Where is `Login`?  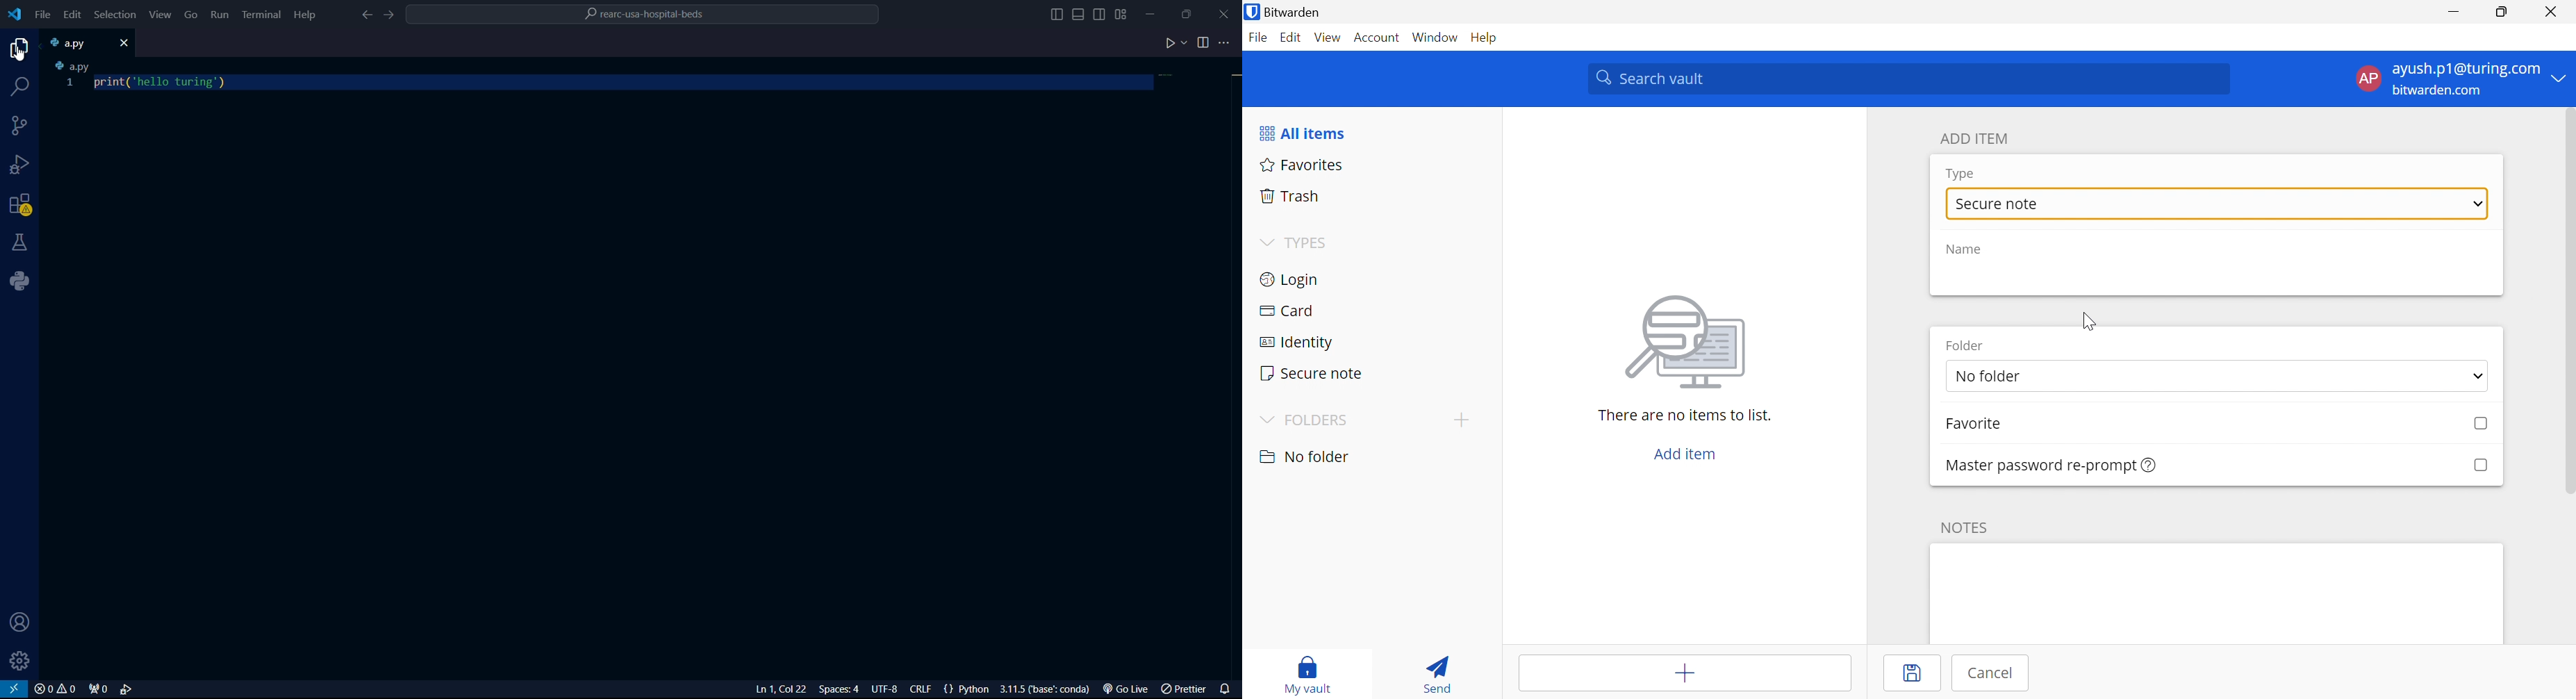 Login is located at coordinates (1368, 279).